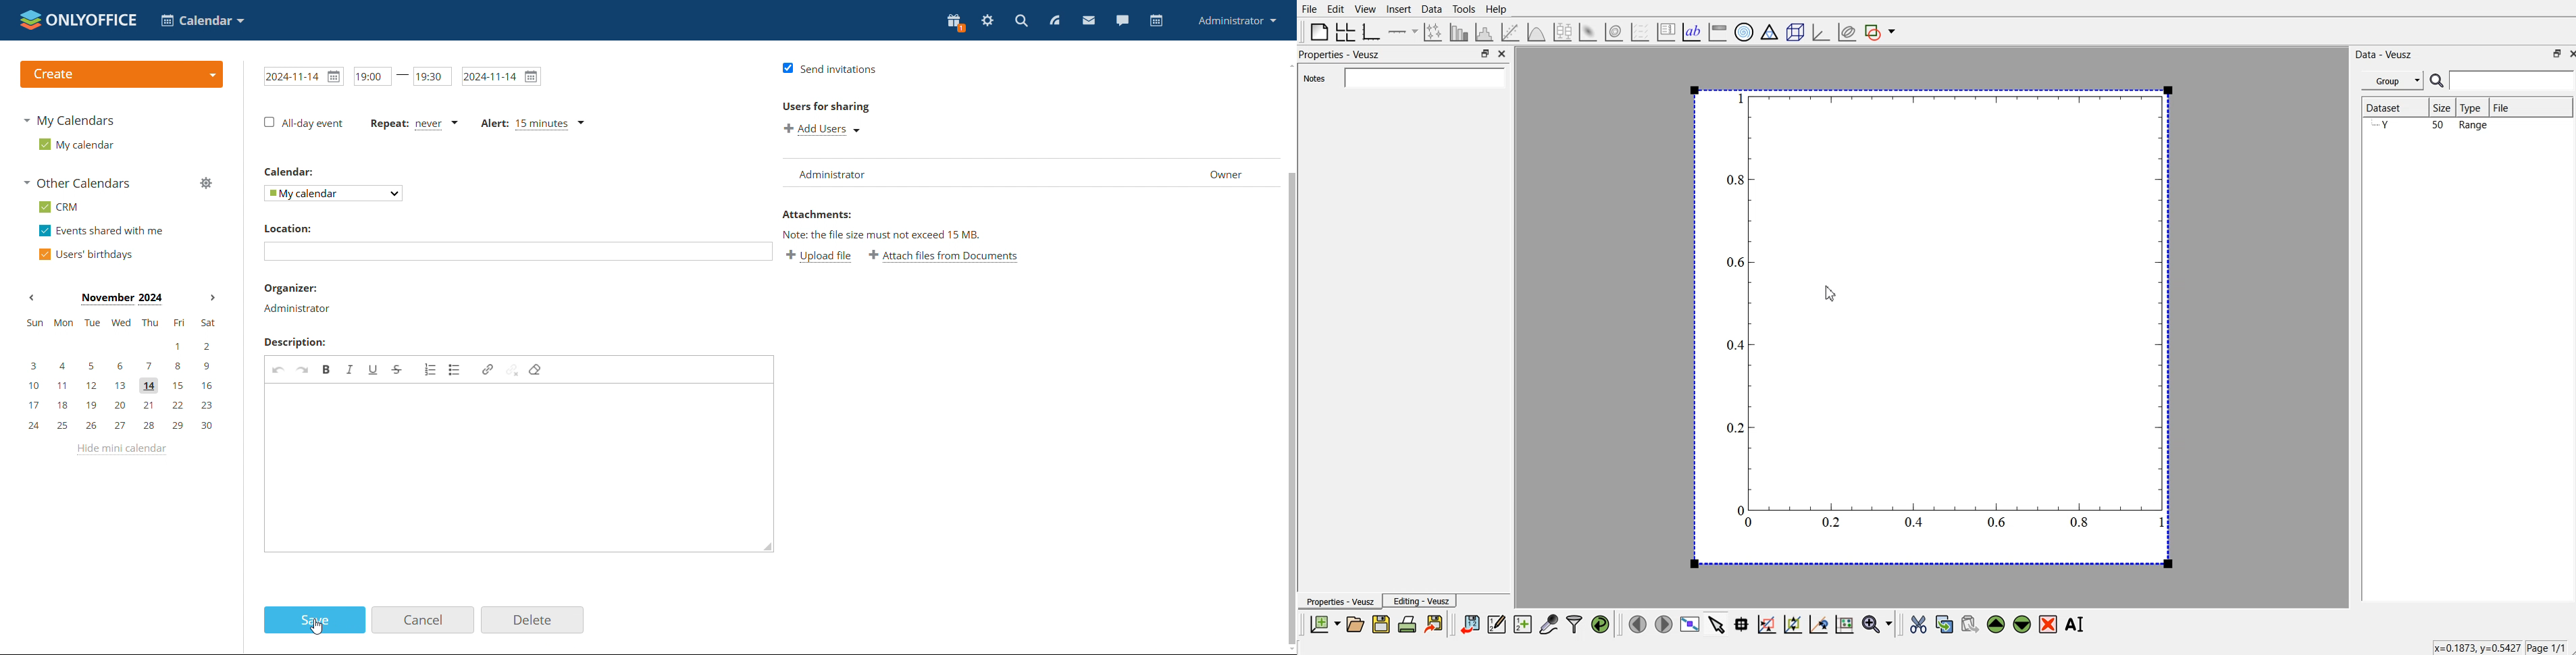  I want to click on print document, so click(1408, 626).